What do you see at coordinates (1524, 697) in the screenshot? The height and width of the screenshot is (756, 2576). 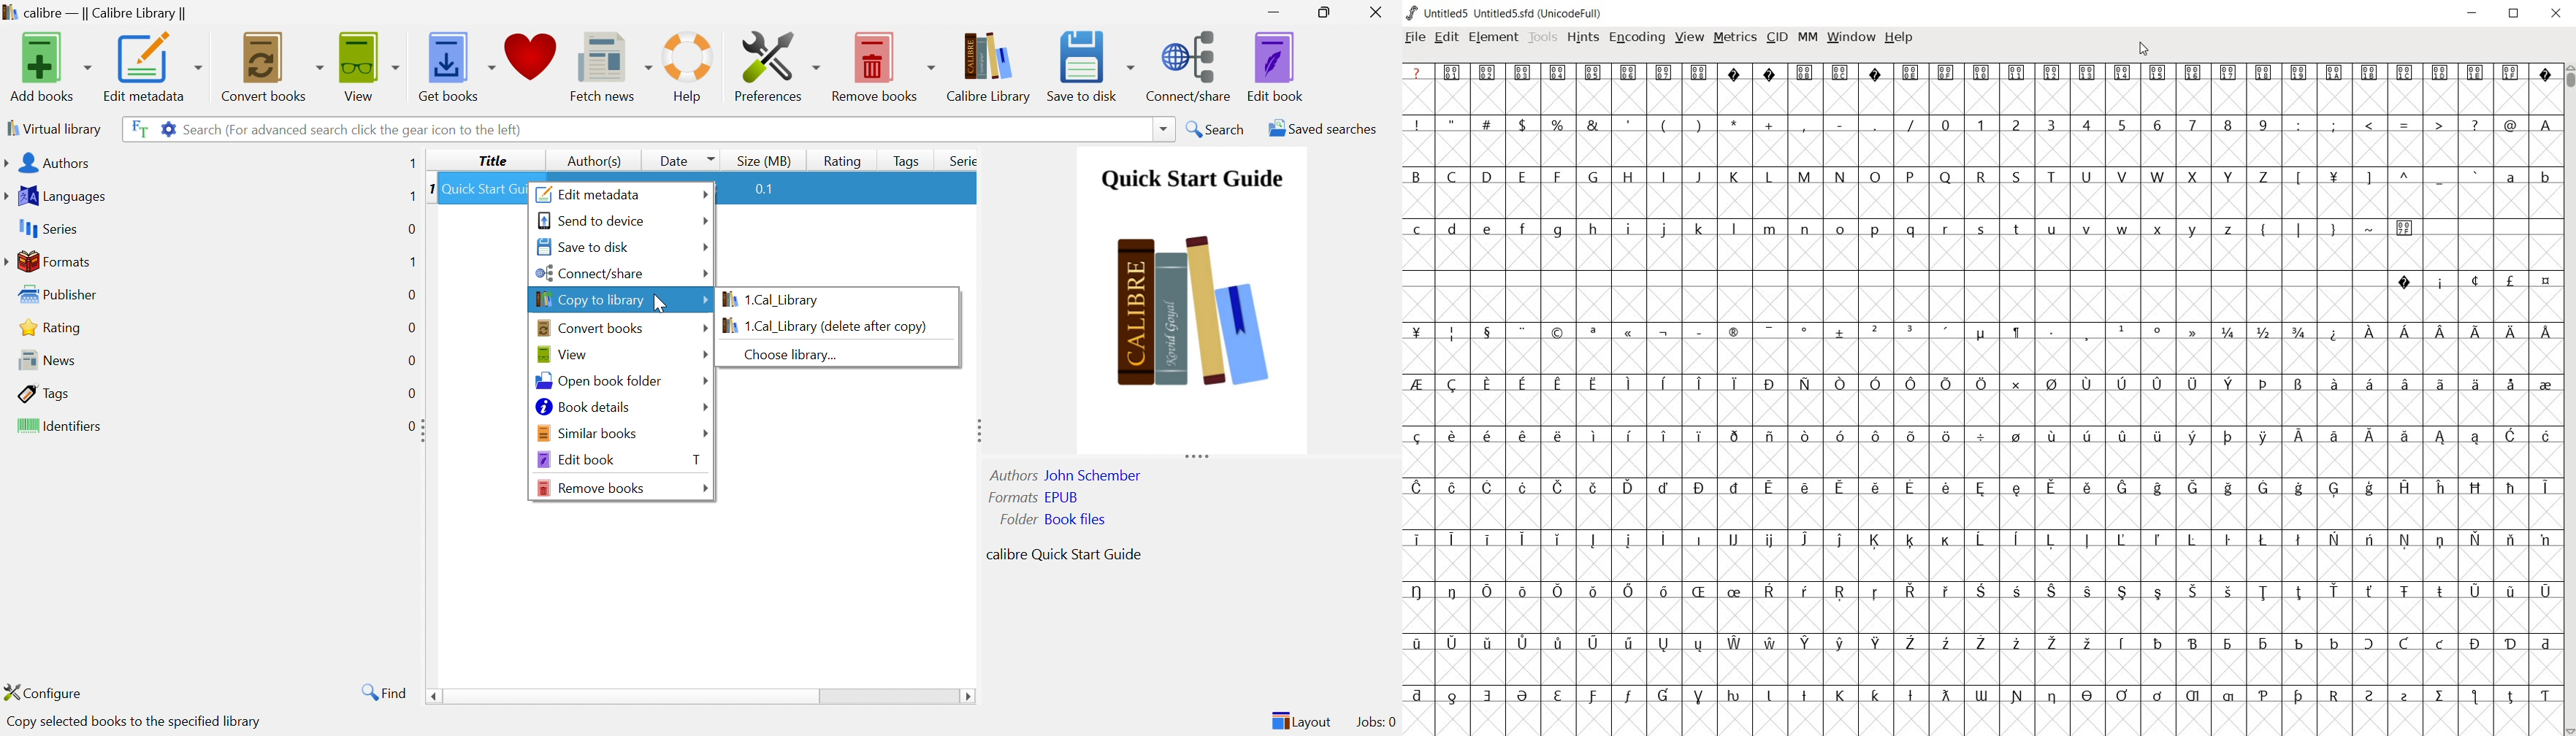 I see `Symbol` at bounding box center [1524, 697].